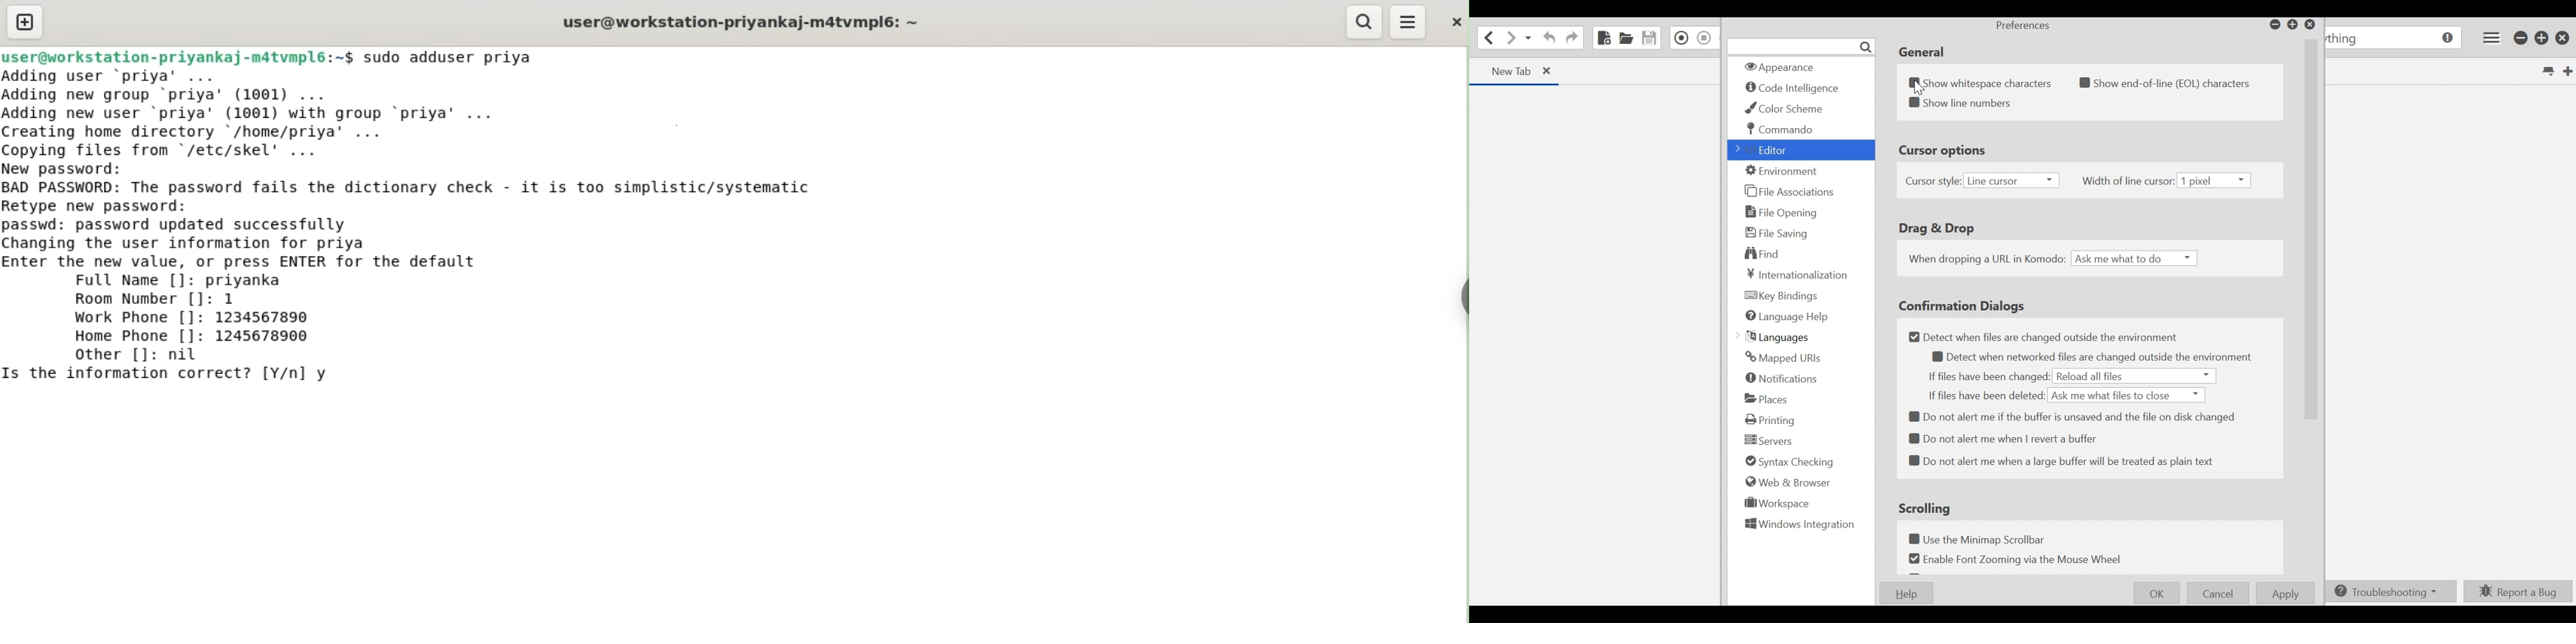  Describe the element at coordinates (2543, 37) in the screenshot. I see `Restore` at that location.